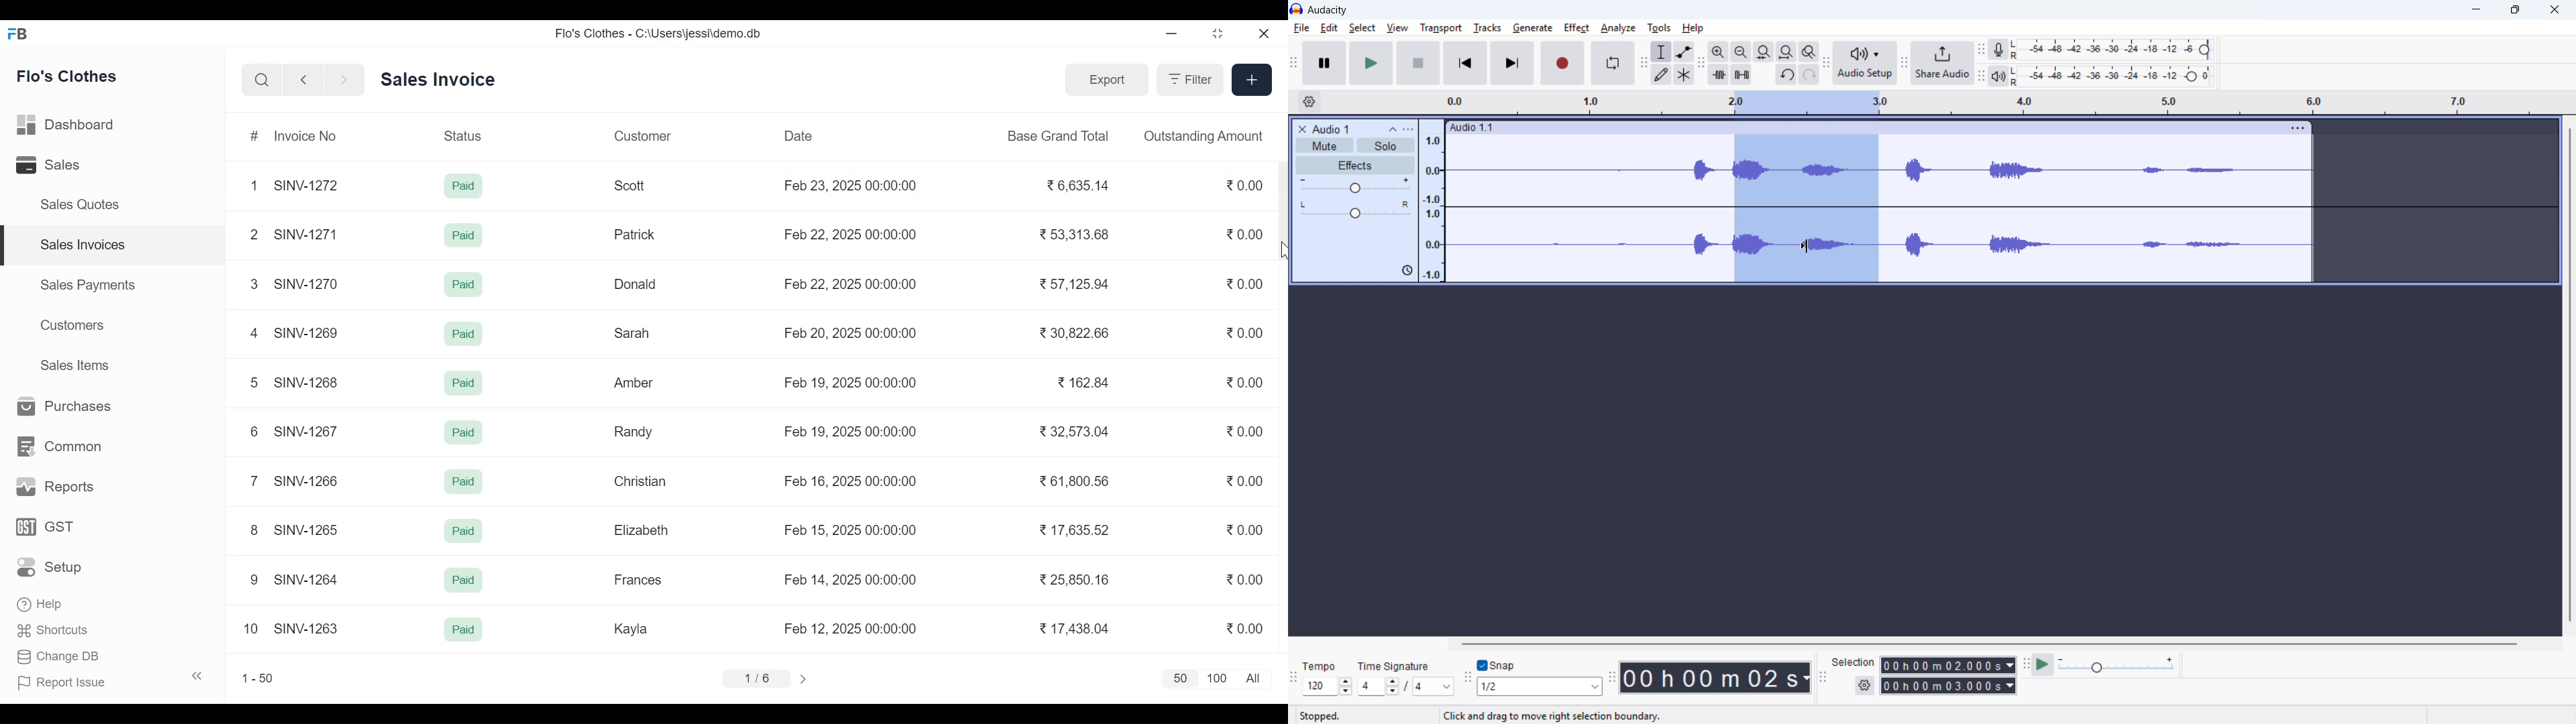  I want to click on Restore, so click(1218, 35).